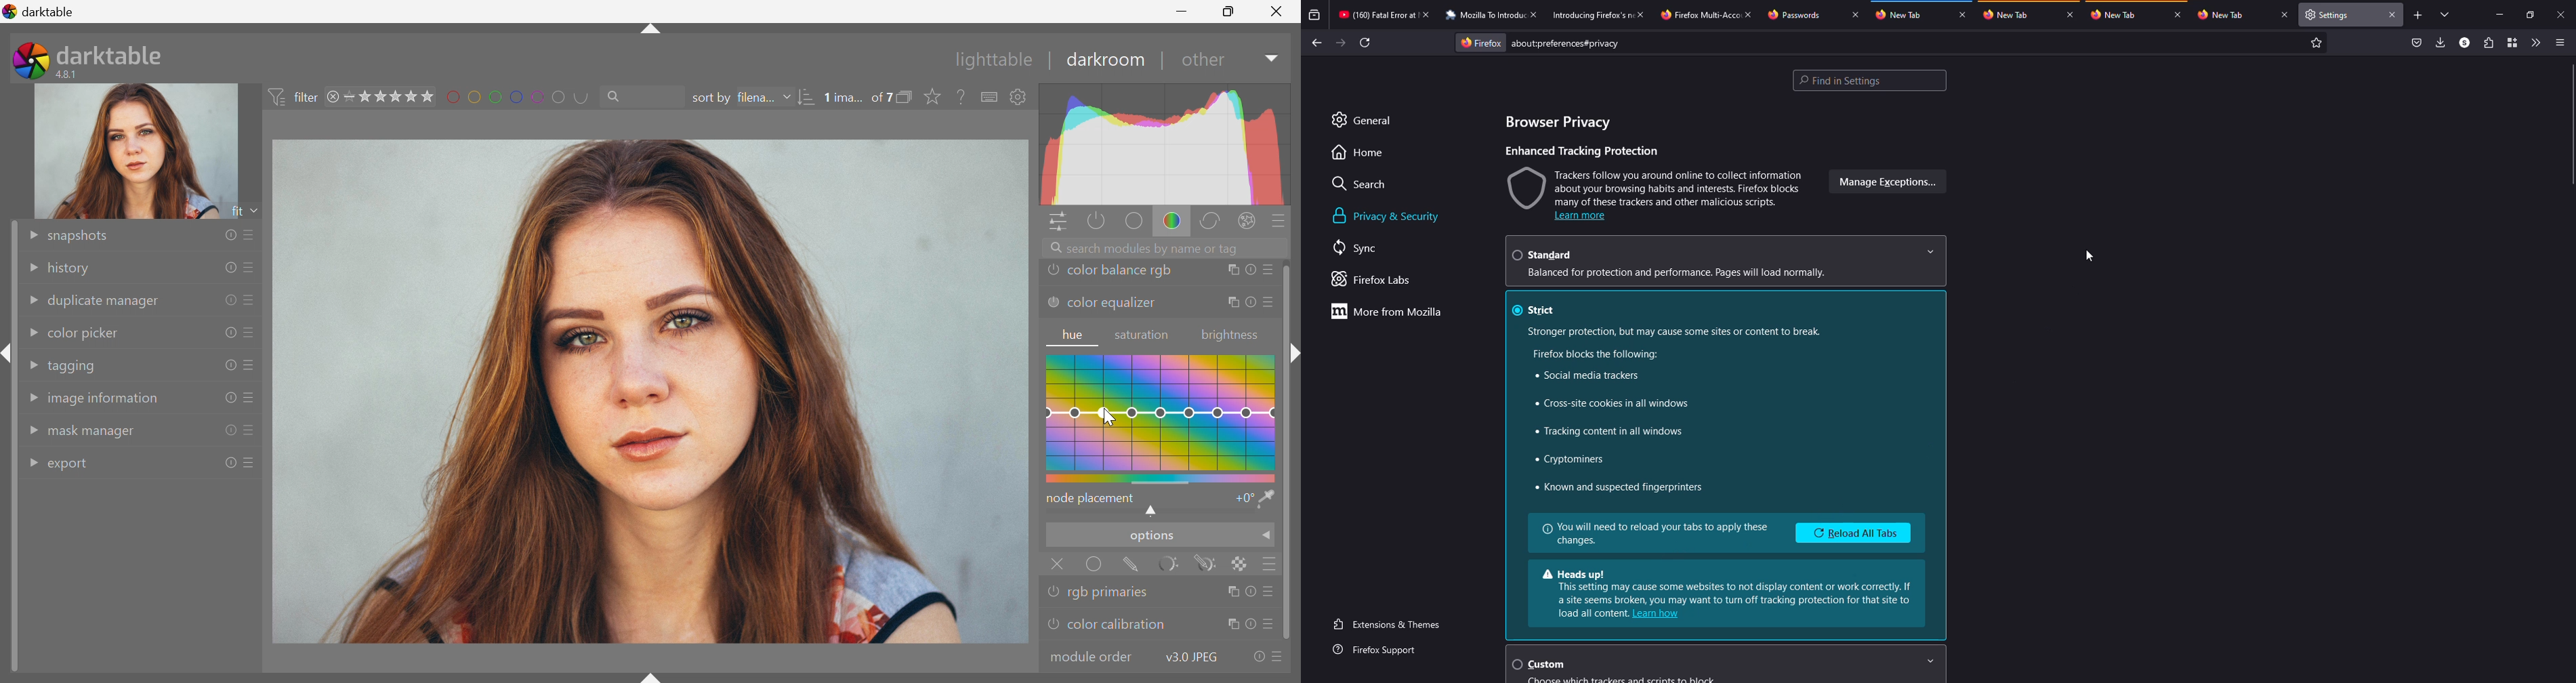  Describe the element at coordinates (1725, 587) in the screenshot. I see `info` at that location.